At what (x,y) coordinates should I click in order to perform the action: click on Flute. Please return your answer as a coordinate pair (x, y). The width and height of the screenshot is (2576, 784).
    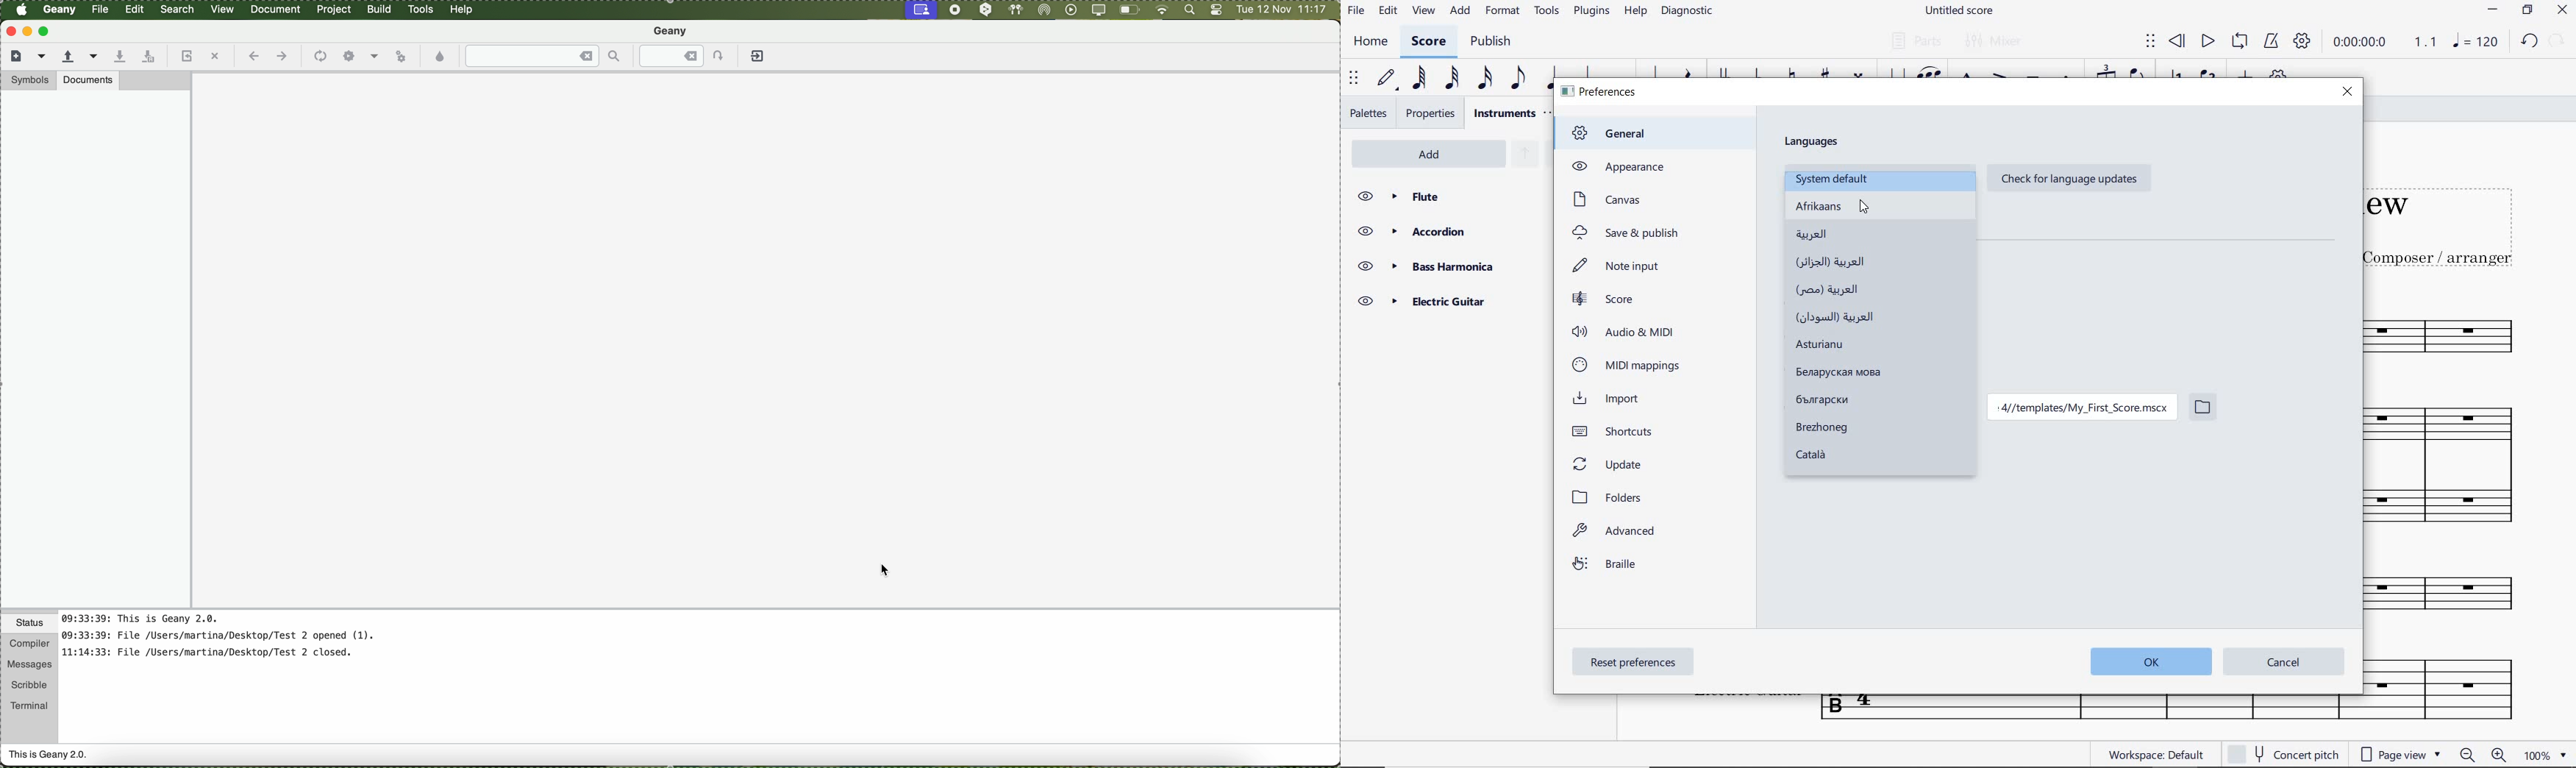
    Looking at the image, I should click on (1449, 196).